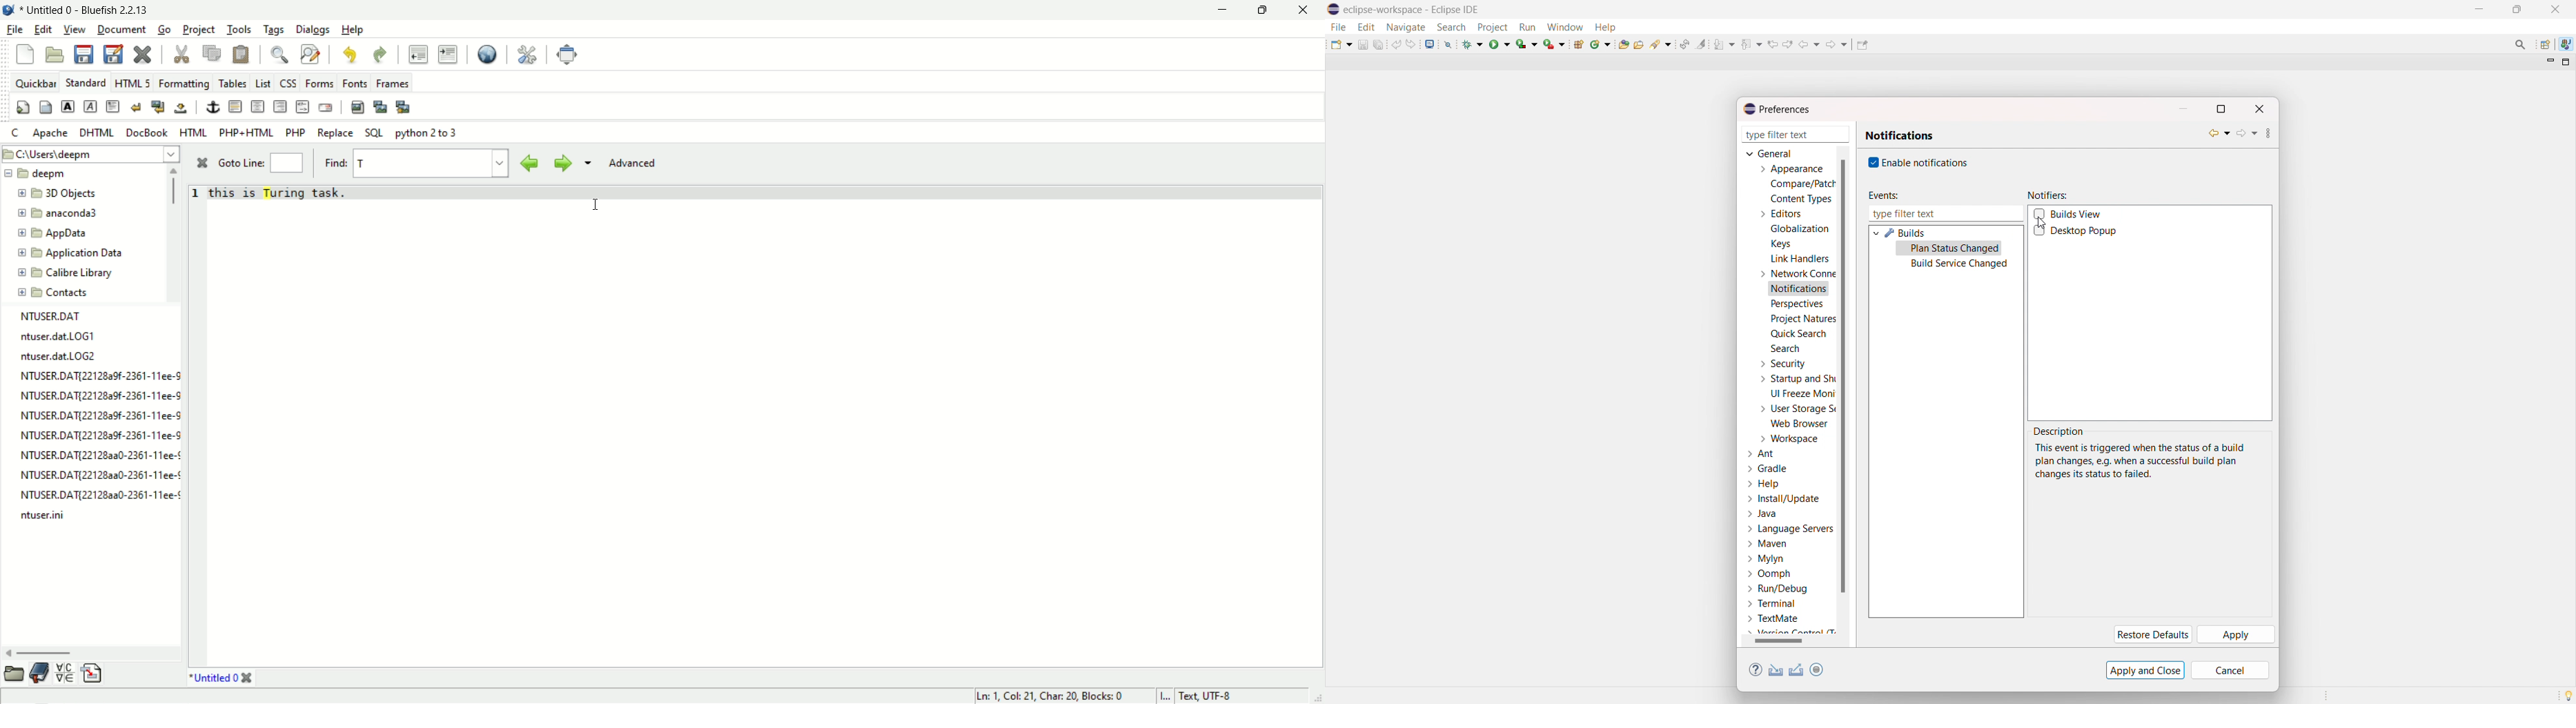 The height and width of the screenshot is (728, 2576). What do you see at coordinates (13, 672) in the screenshot?
I see `file browser` at bounding box center [13, 672].